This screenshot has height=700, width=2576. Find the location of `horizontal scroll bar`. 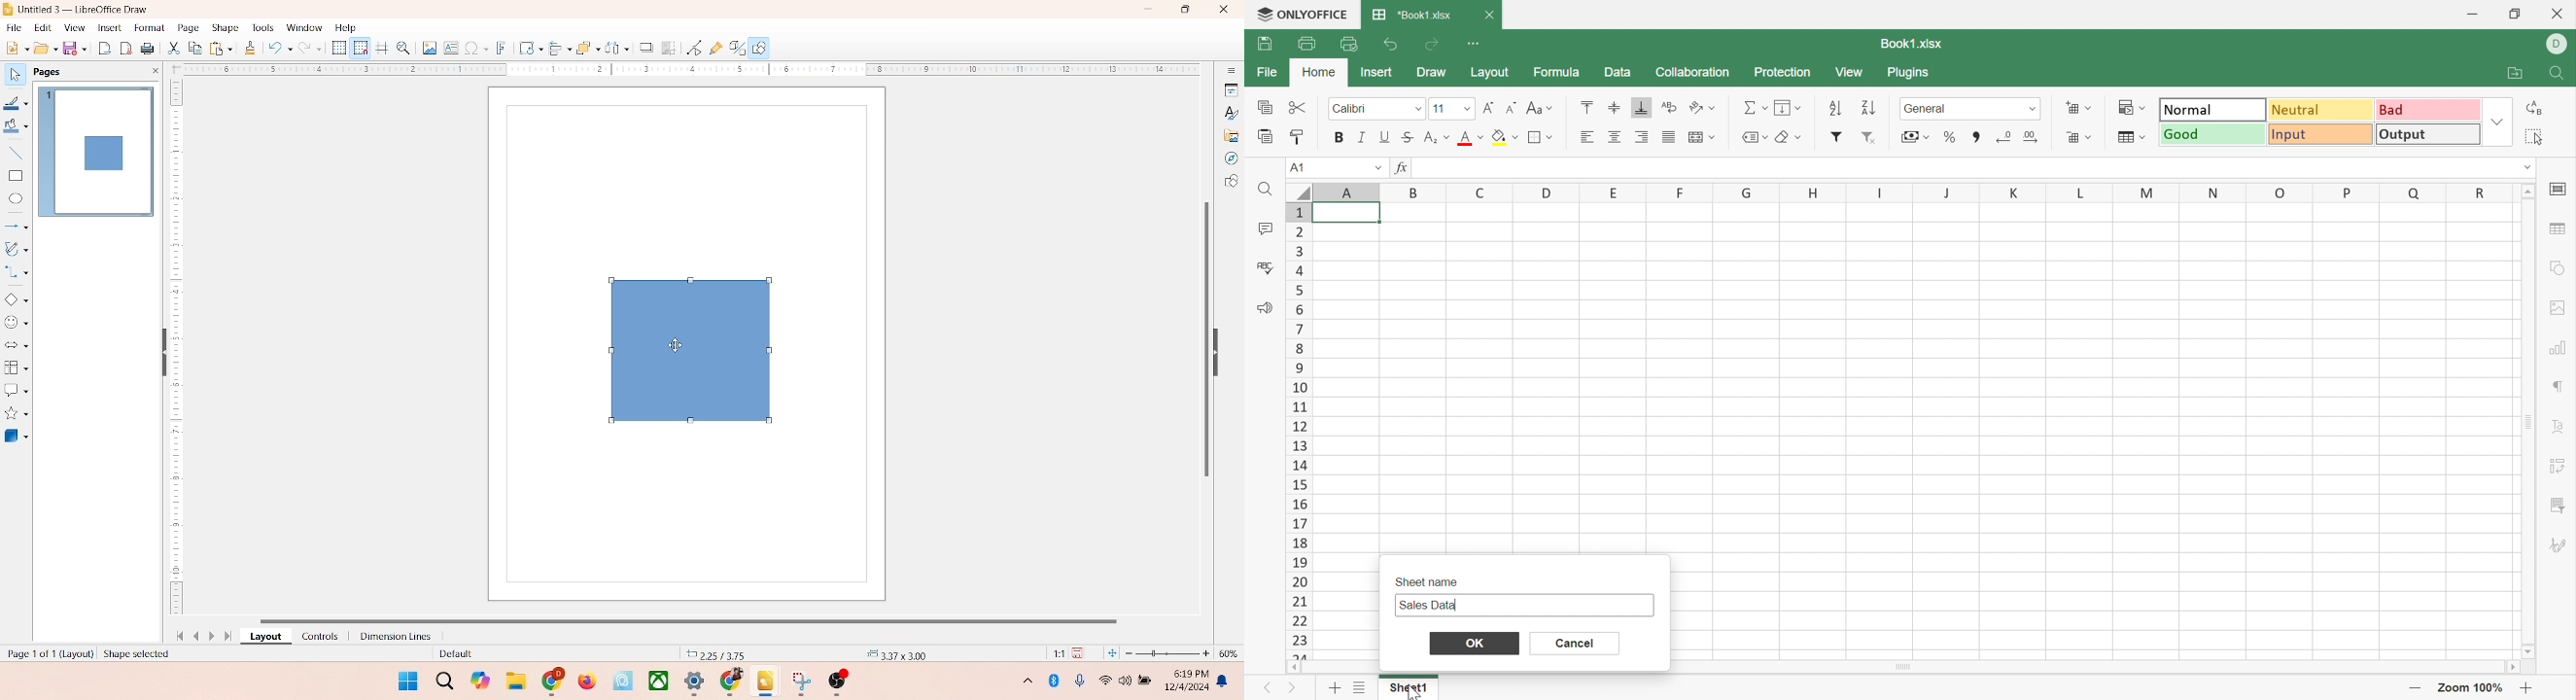

horizontal scroll bar is located at coordinates (704, 618).